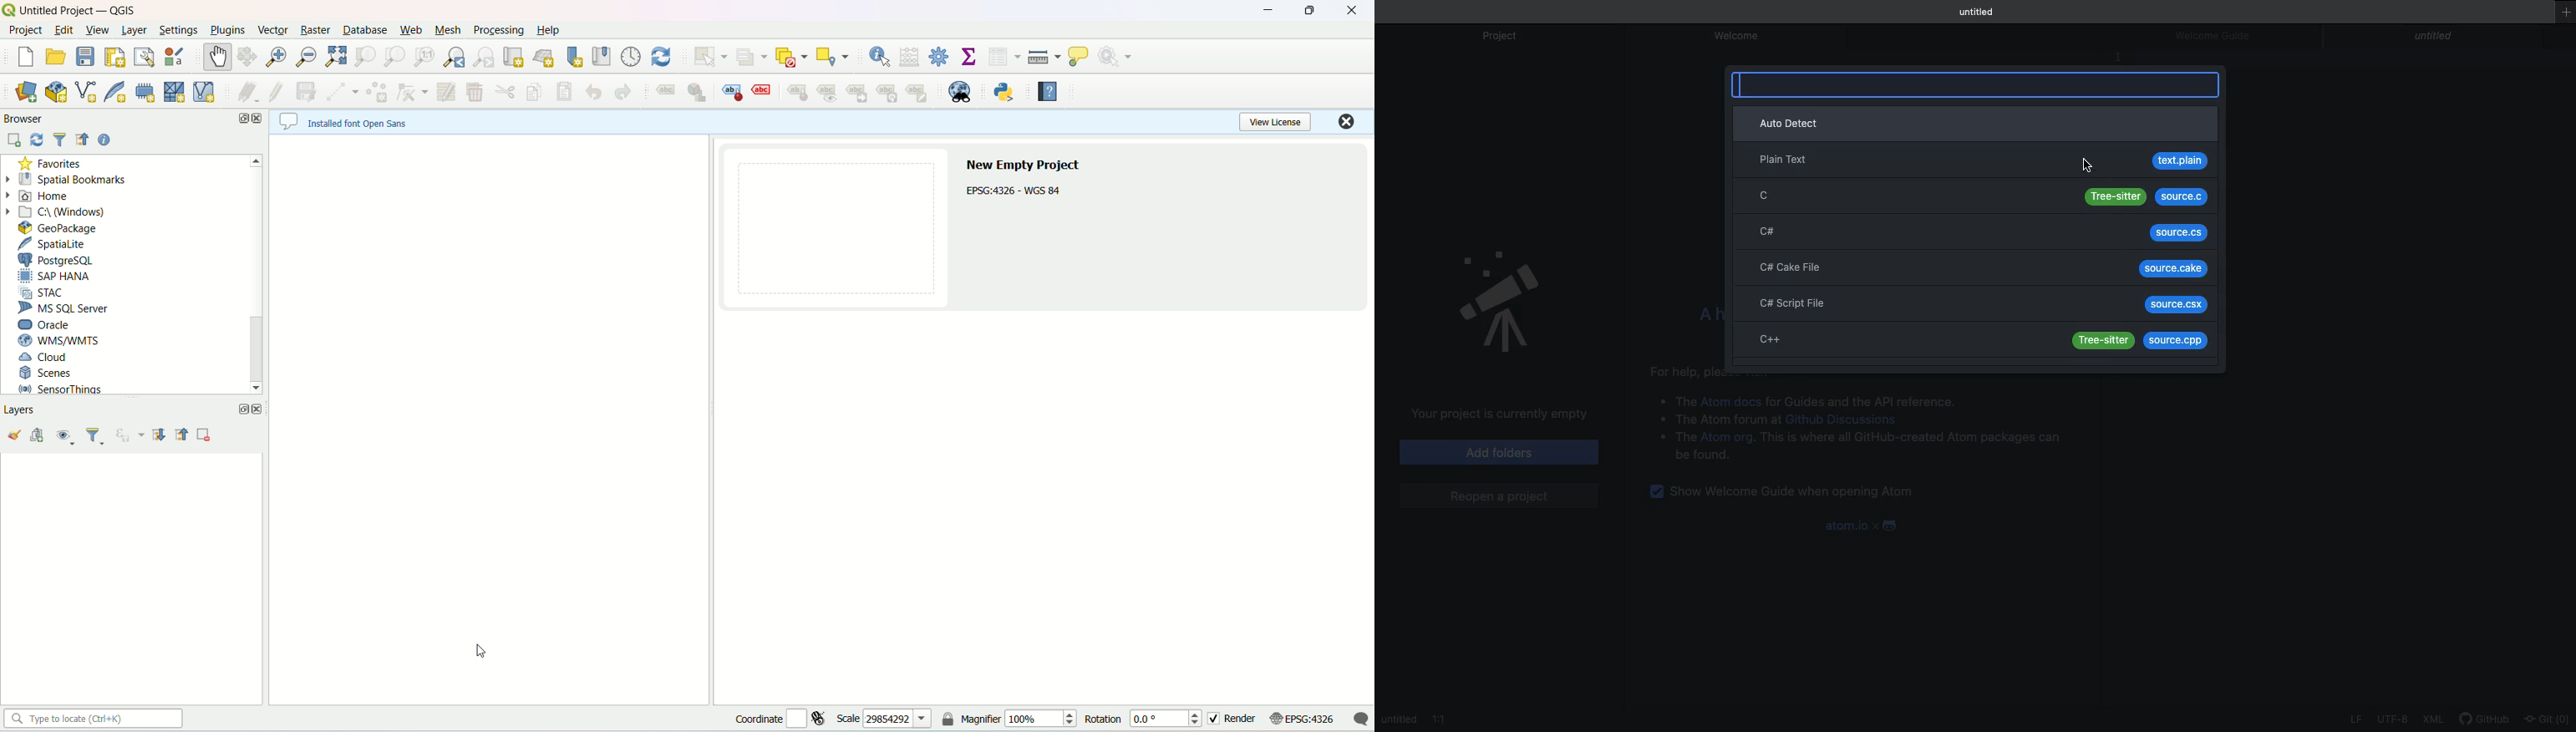 The height and width of the screenshot is (756, 2576). Describe the element at coordinates (306, 57) in the screenshot. I see `zoom out` at that location.